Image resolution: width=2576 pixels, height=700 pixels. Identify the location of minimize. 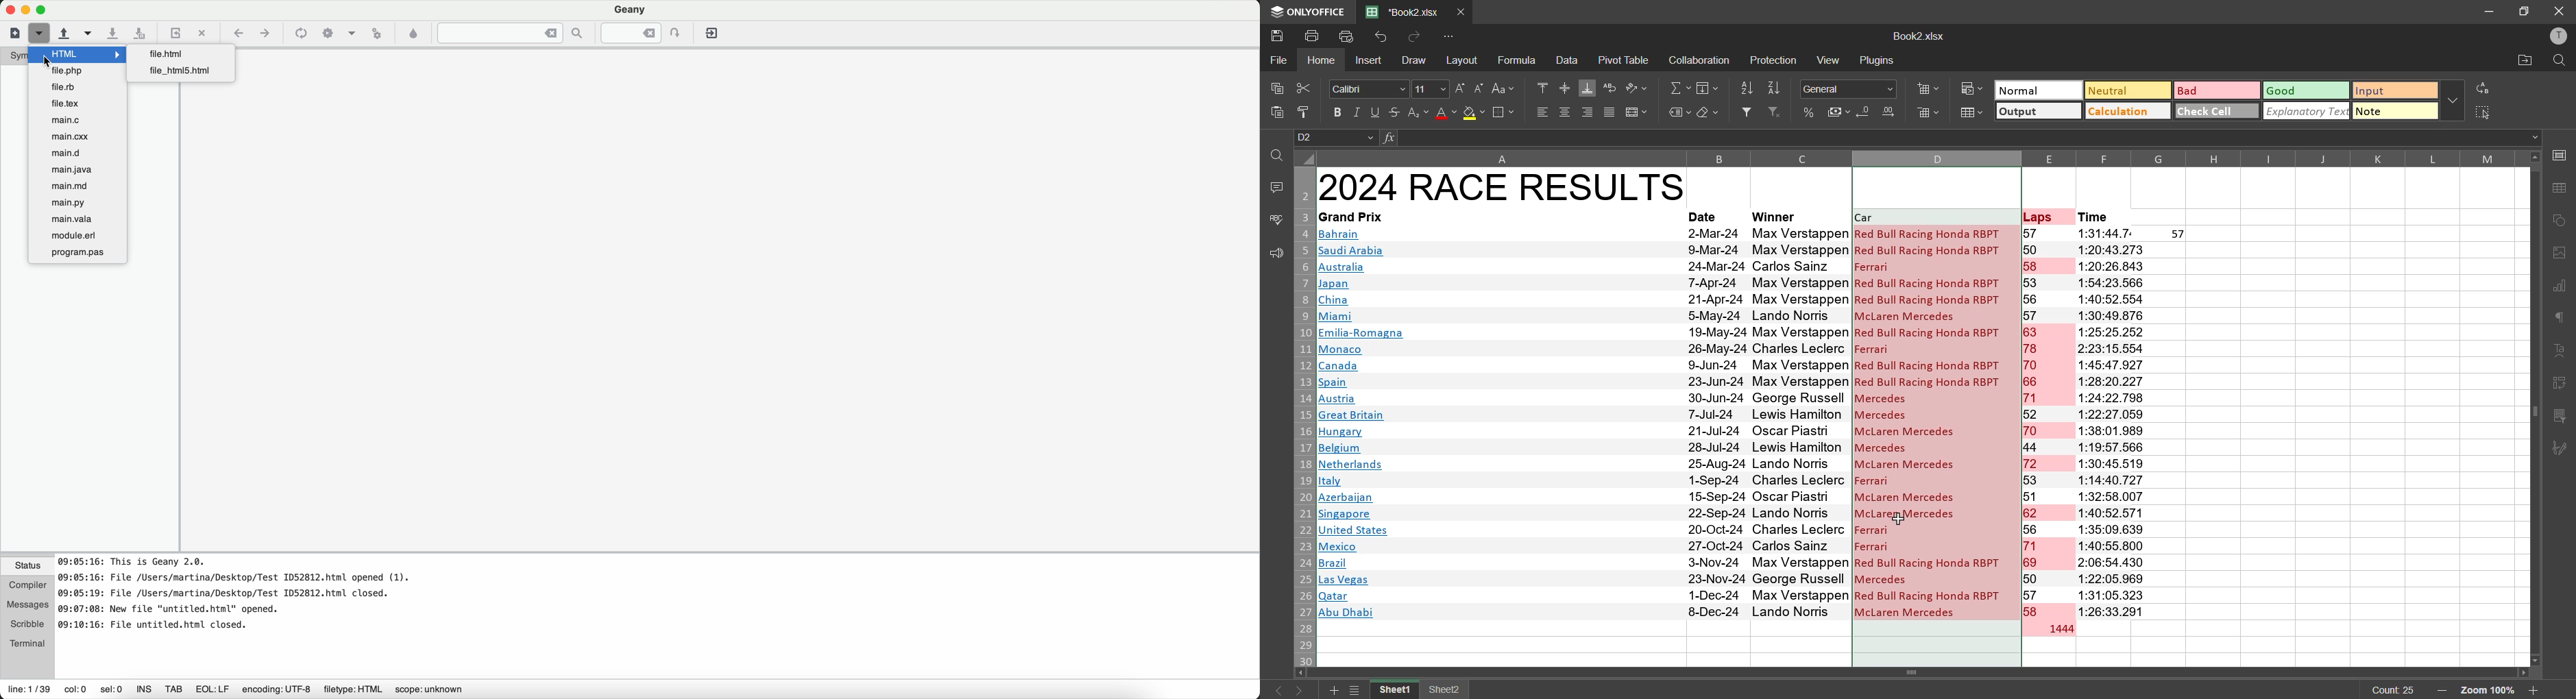
(2490, 12).